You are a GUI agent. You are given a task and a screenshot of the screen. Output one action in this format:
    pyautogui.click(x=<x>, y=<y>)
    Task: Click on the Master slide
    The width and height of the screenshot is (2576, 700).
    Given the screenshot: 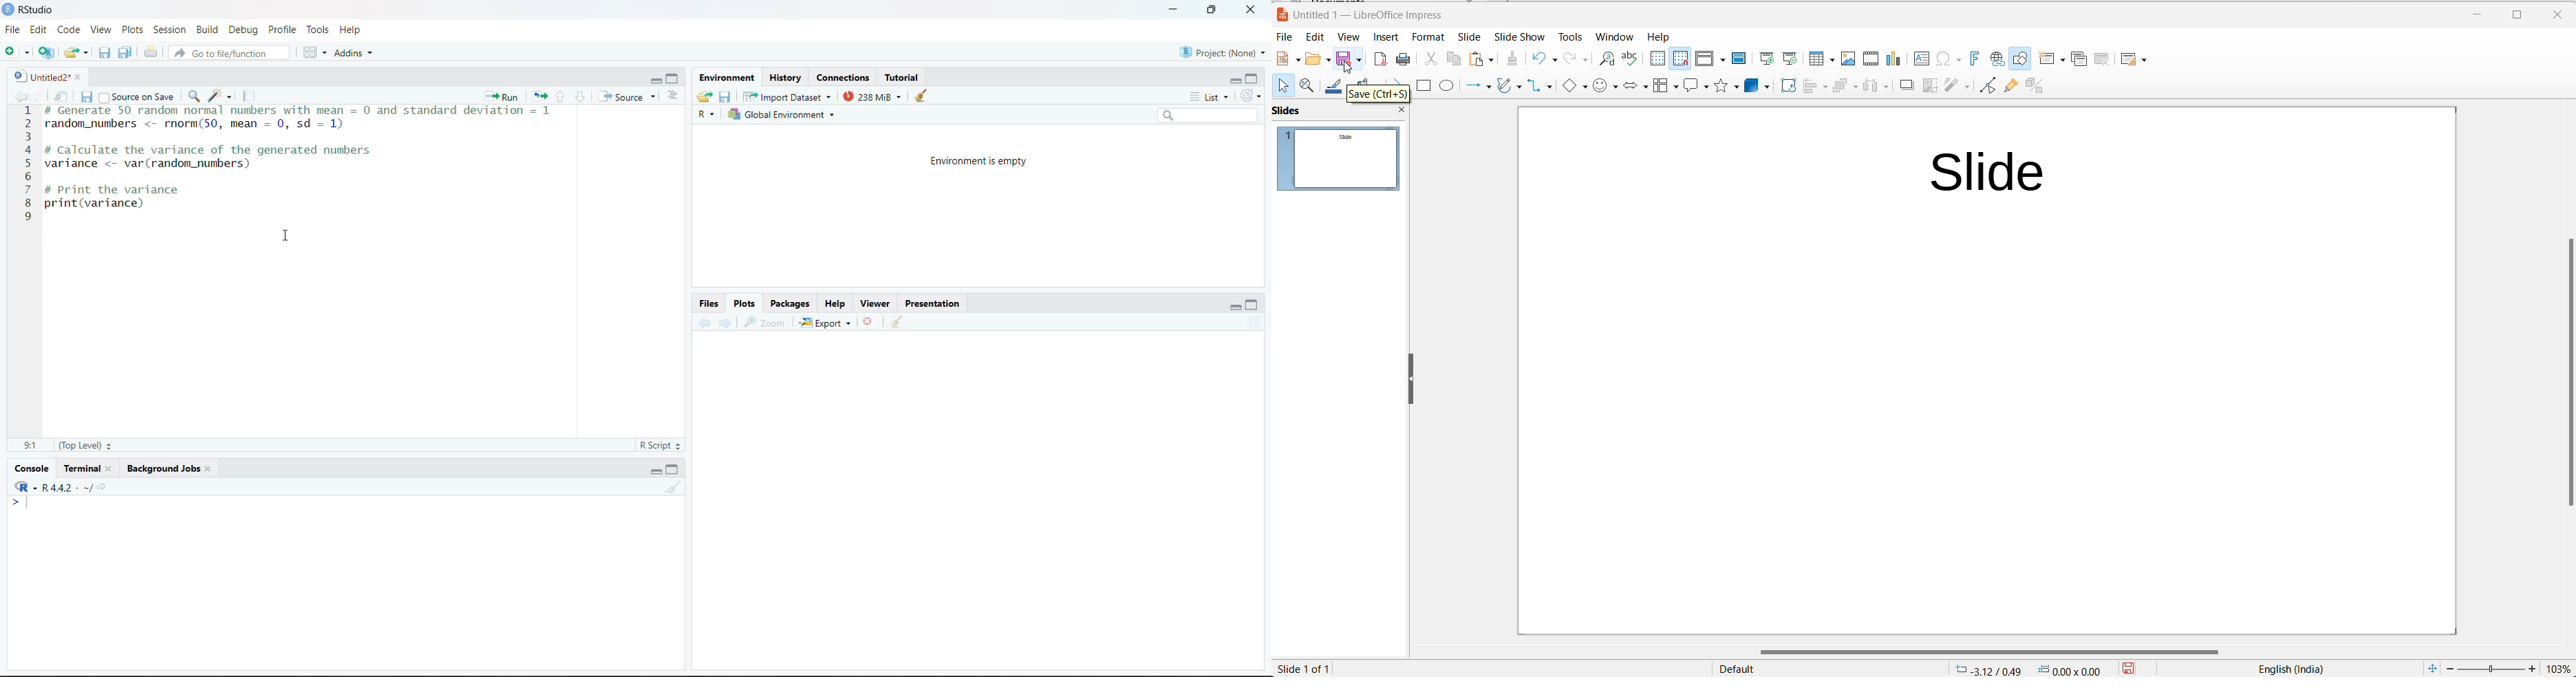 What is the action you would take?
    pyautogui.click(x=1738, y=60)
    